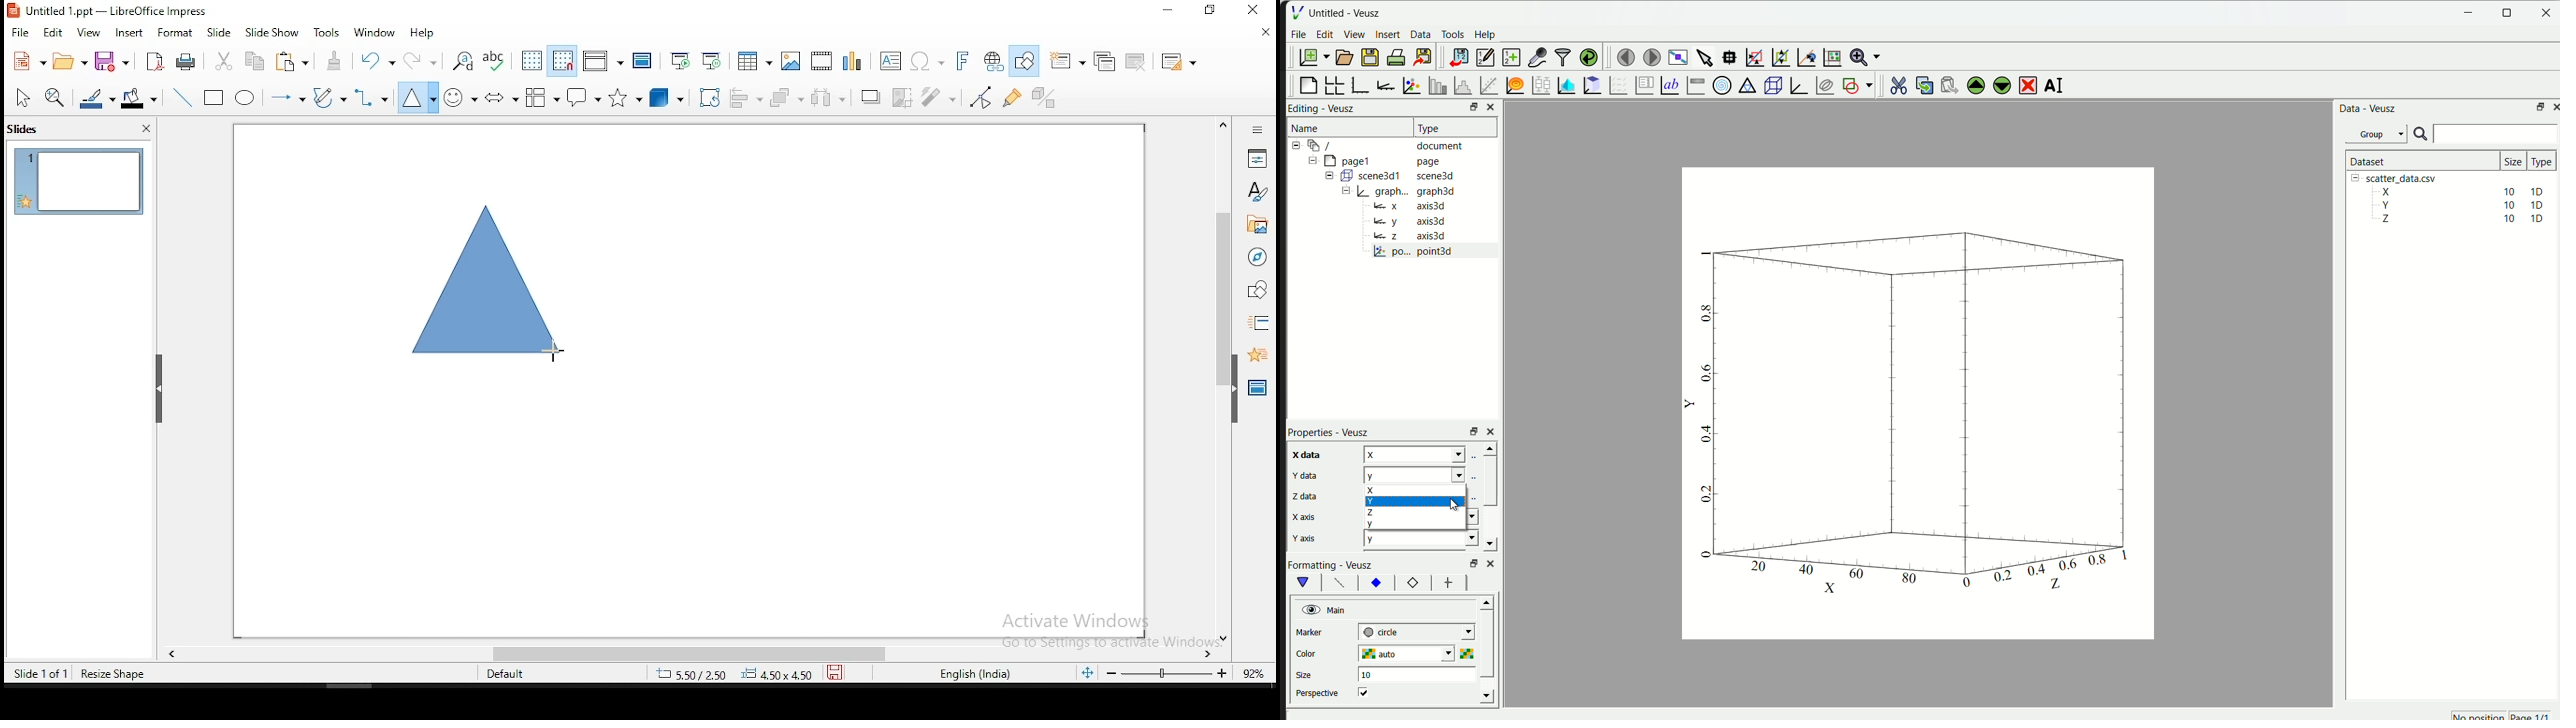 The width and height of the screenshot is (2576, 728). What do you see at coordinates (1469, 108) in the screenshot?
I see `resize` at bounding box center [1469, 108].